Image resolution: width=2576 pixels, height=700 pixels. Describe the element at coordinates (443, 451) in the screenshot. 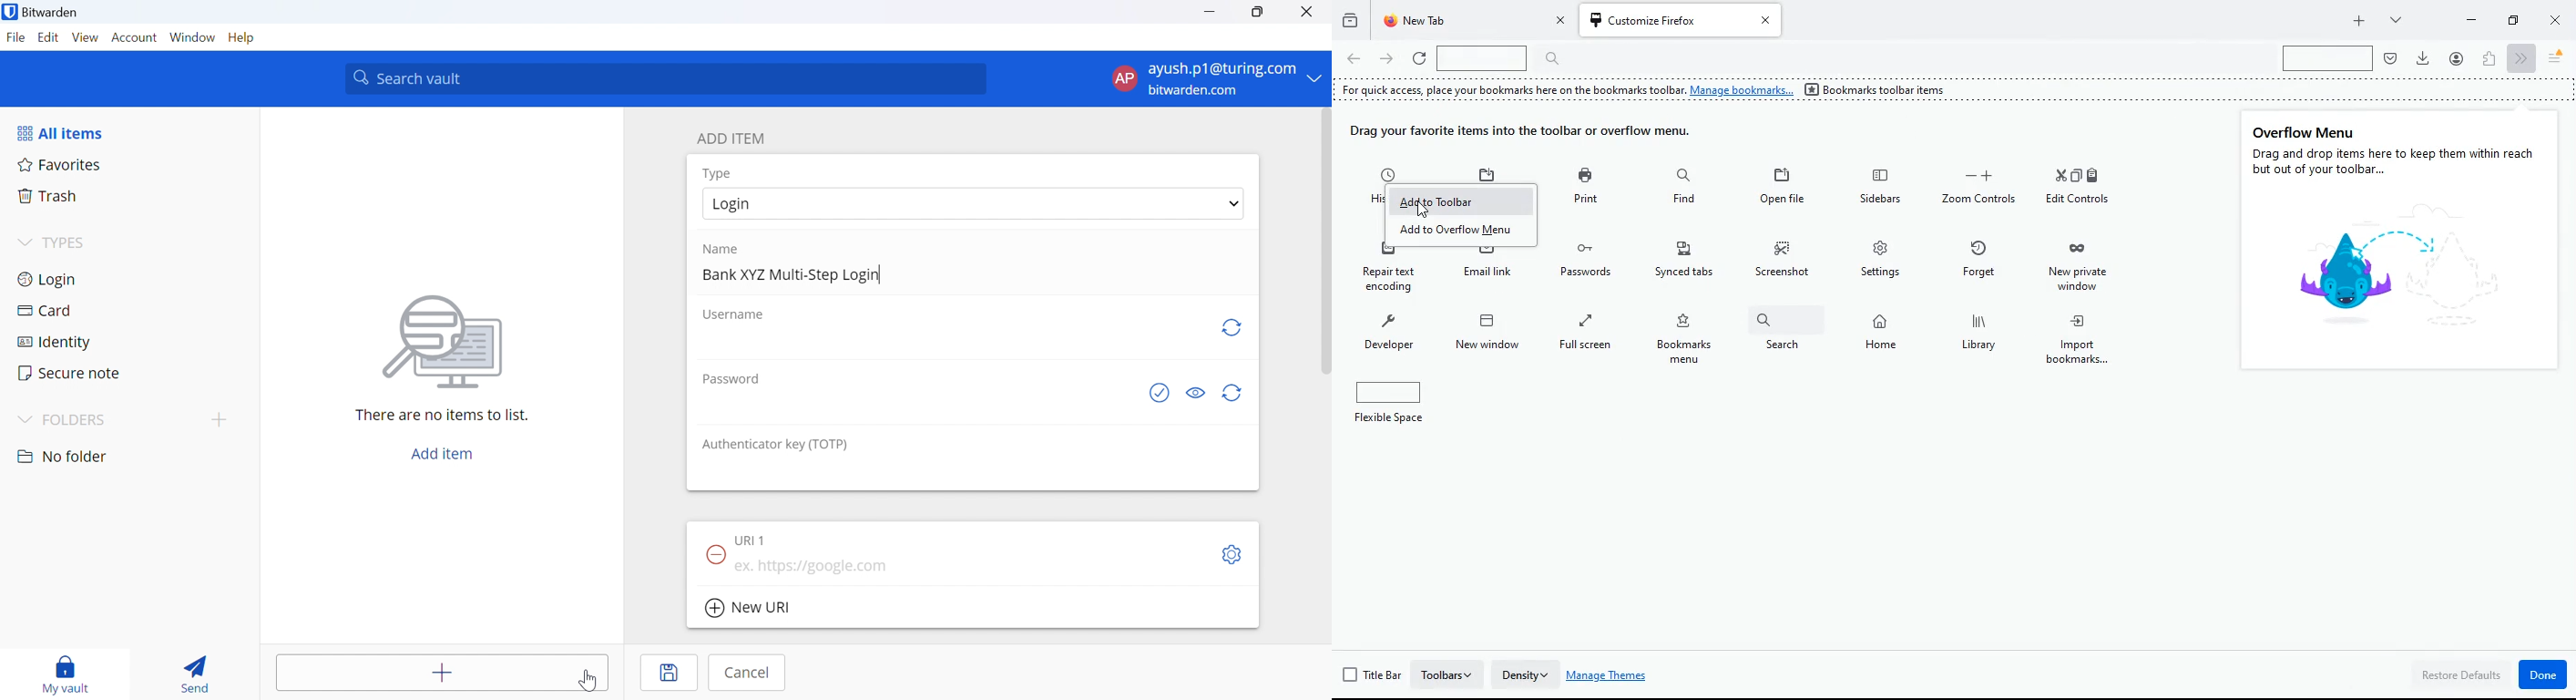

I see `Add item` at that location.